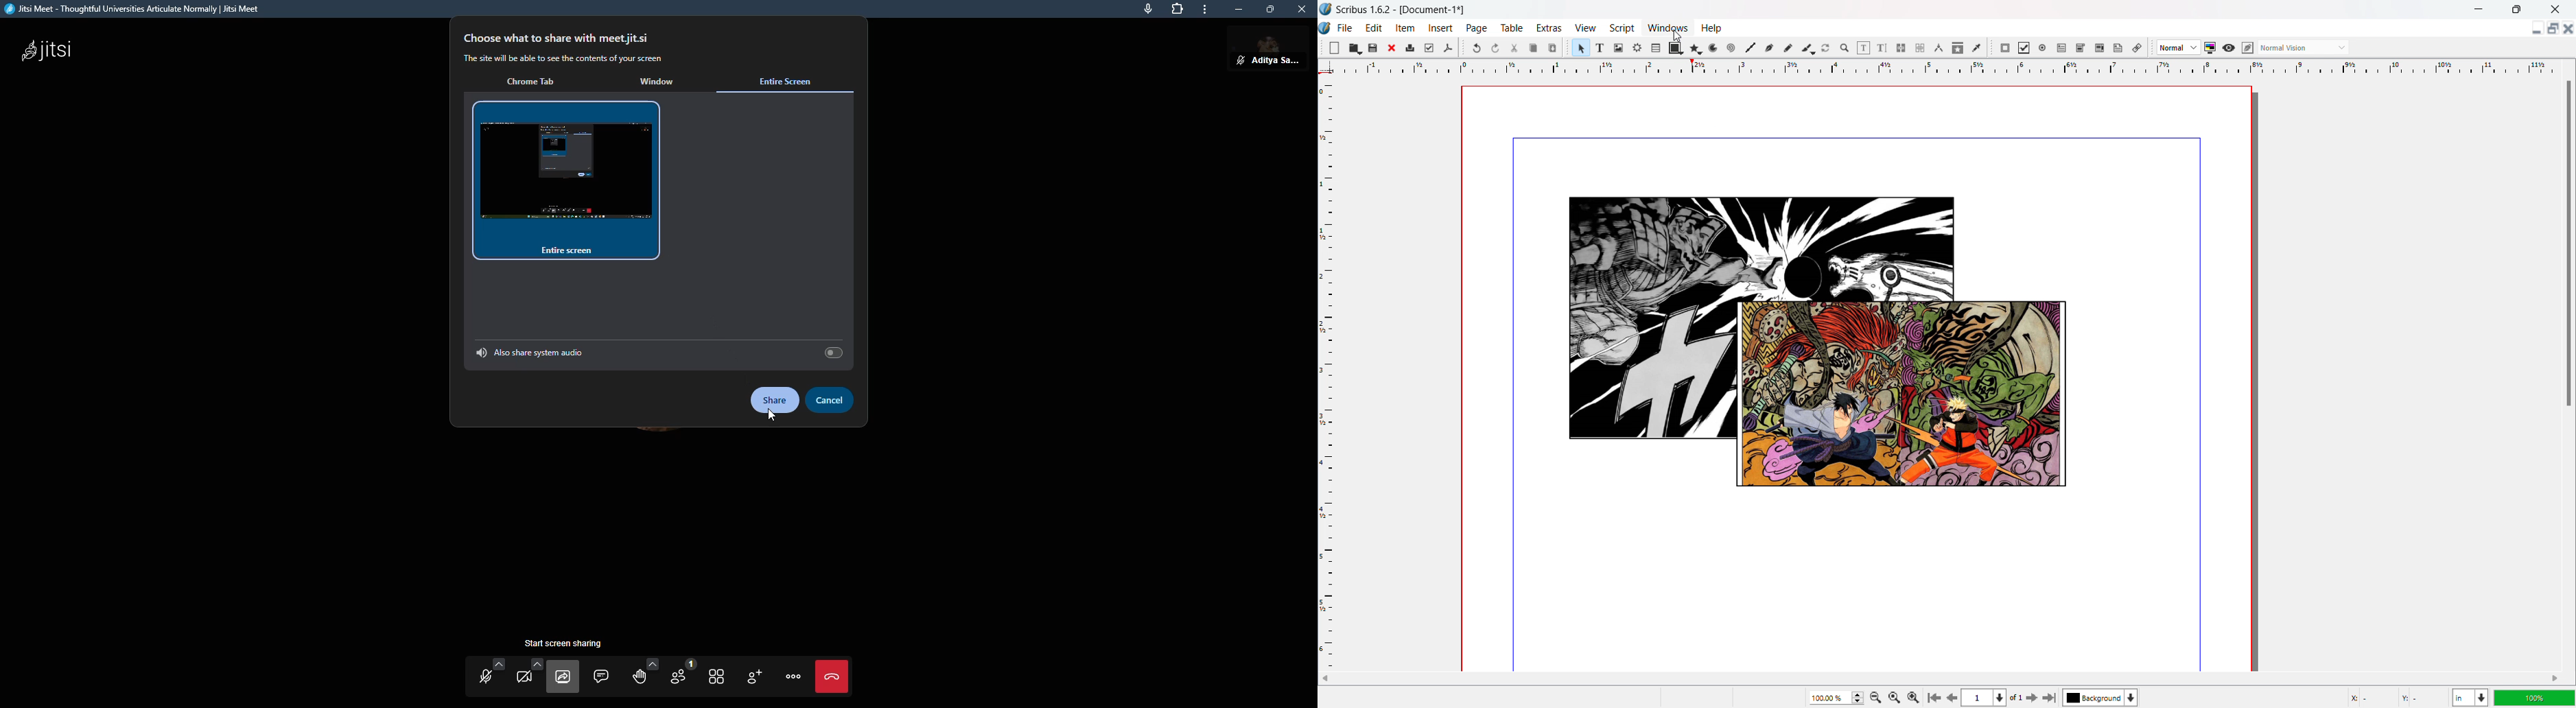 This screenshot has width=2576, height=728. I want to click on cancel, so click(834, 400).